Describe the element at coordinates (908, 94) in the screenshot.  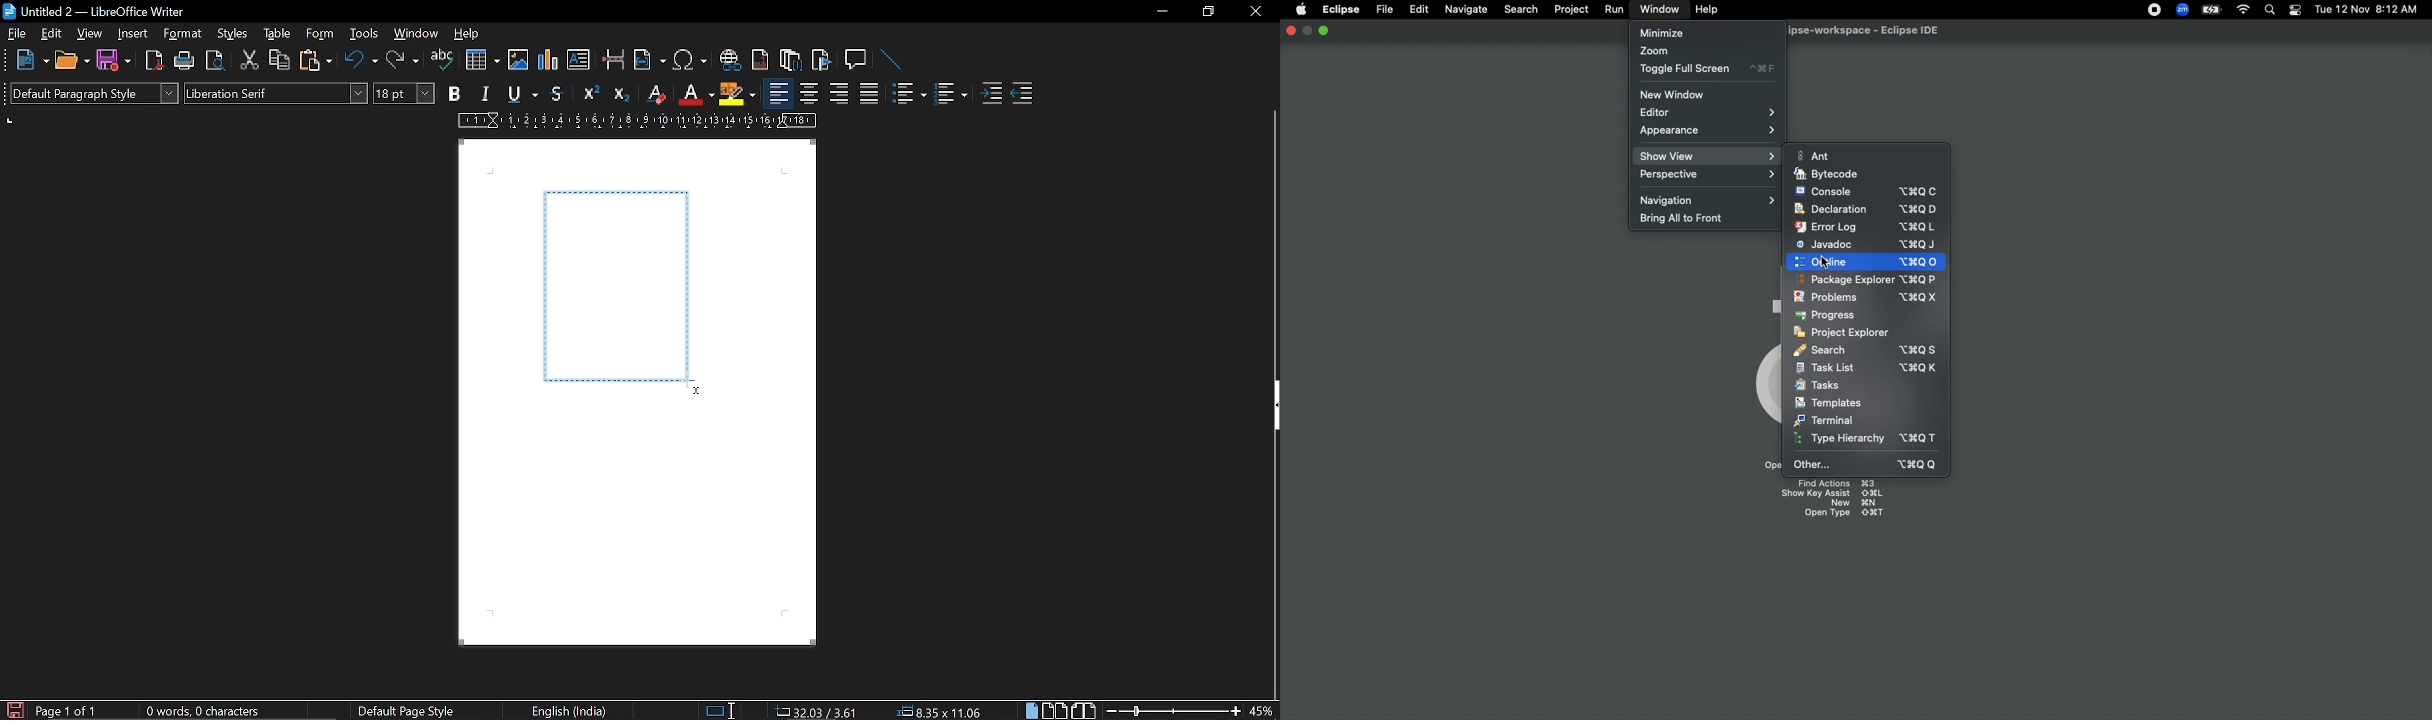
I see `toggle unordered list` at that location.